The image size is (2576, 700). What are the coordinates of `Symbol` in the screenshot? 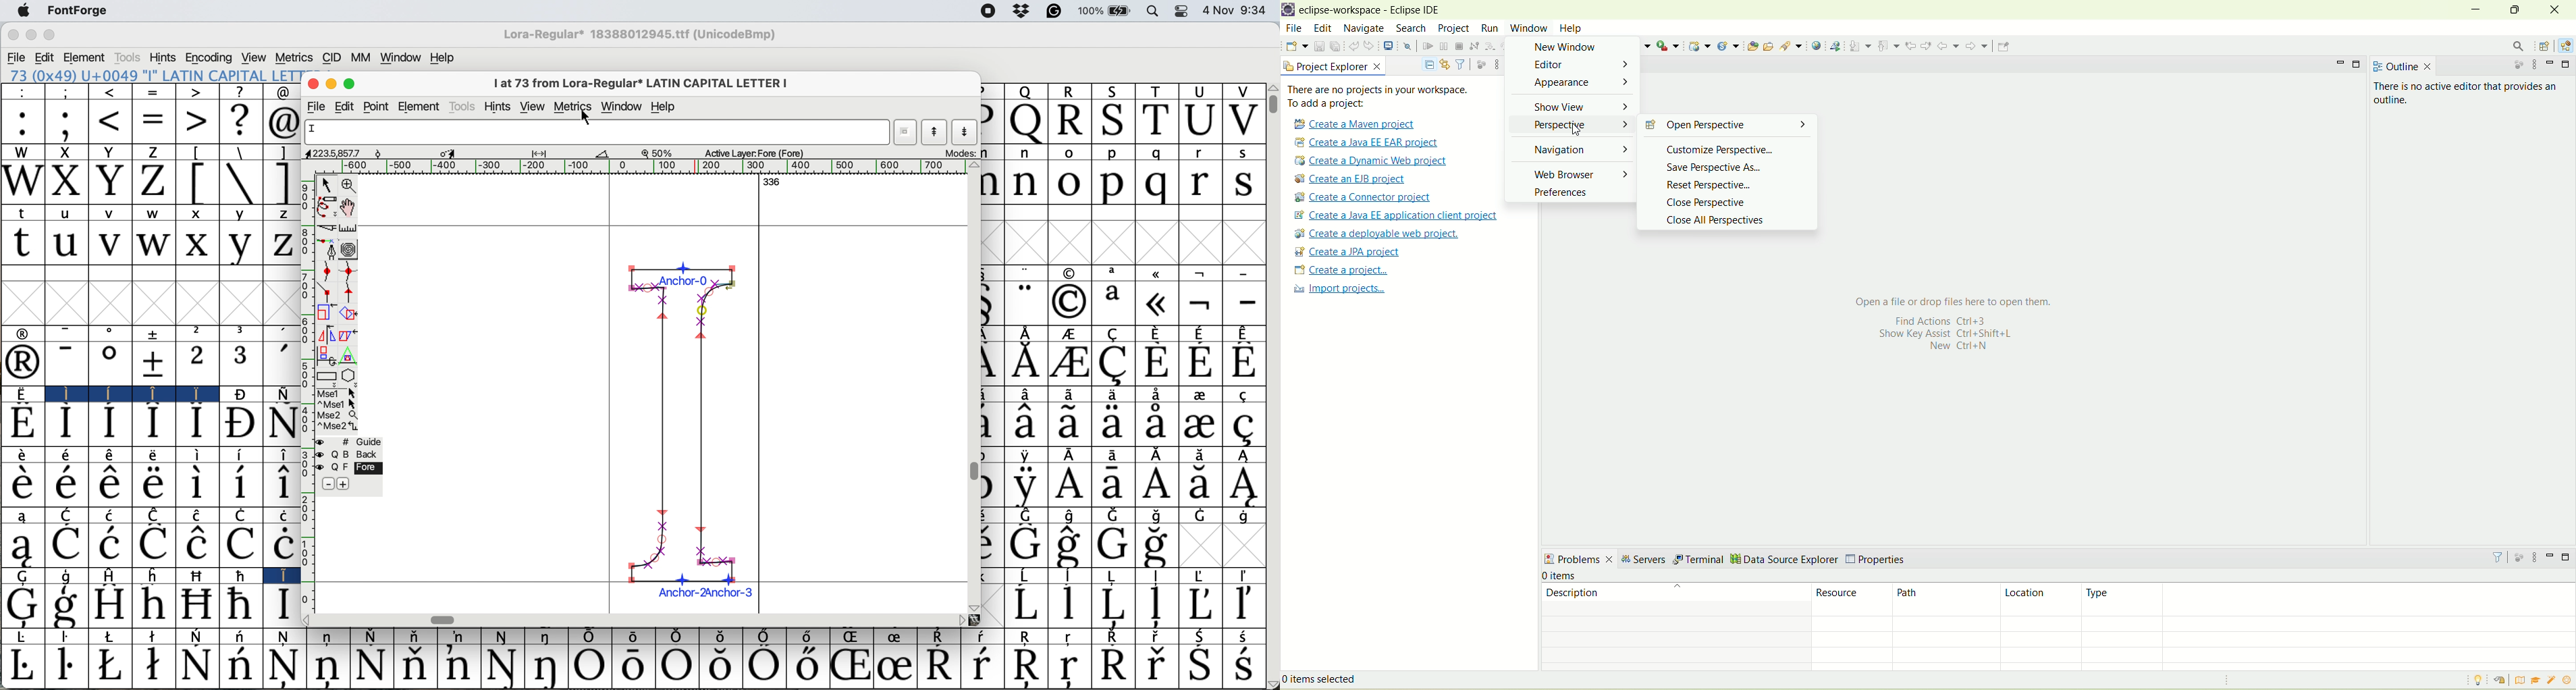 It's located at (68, 637).